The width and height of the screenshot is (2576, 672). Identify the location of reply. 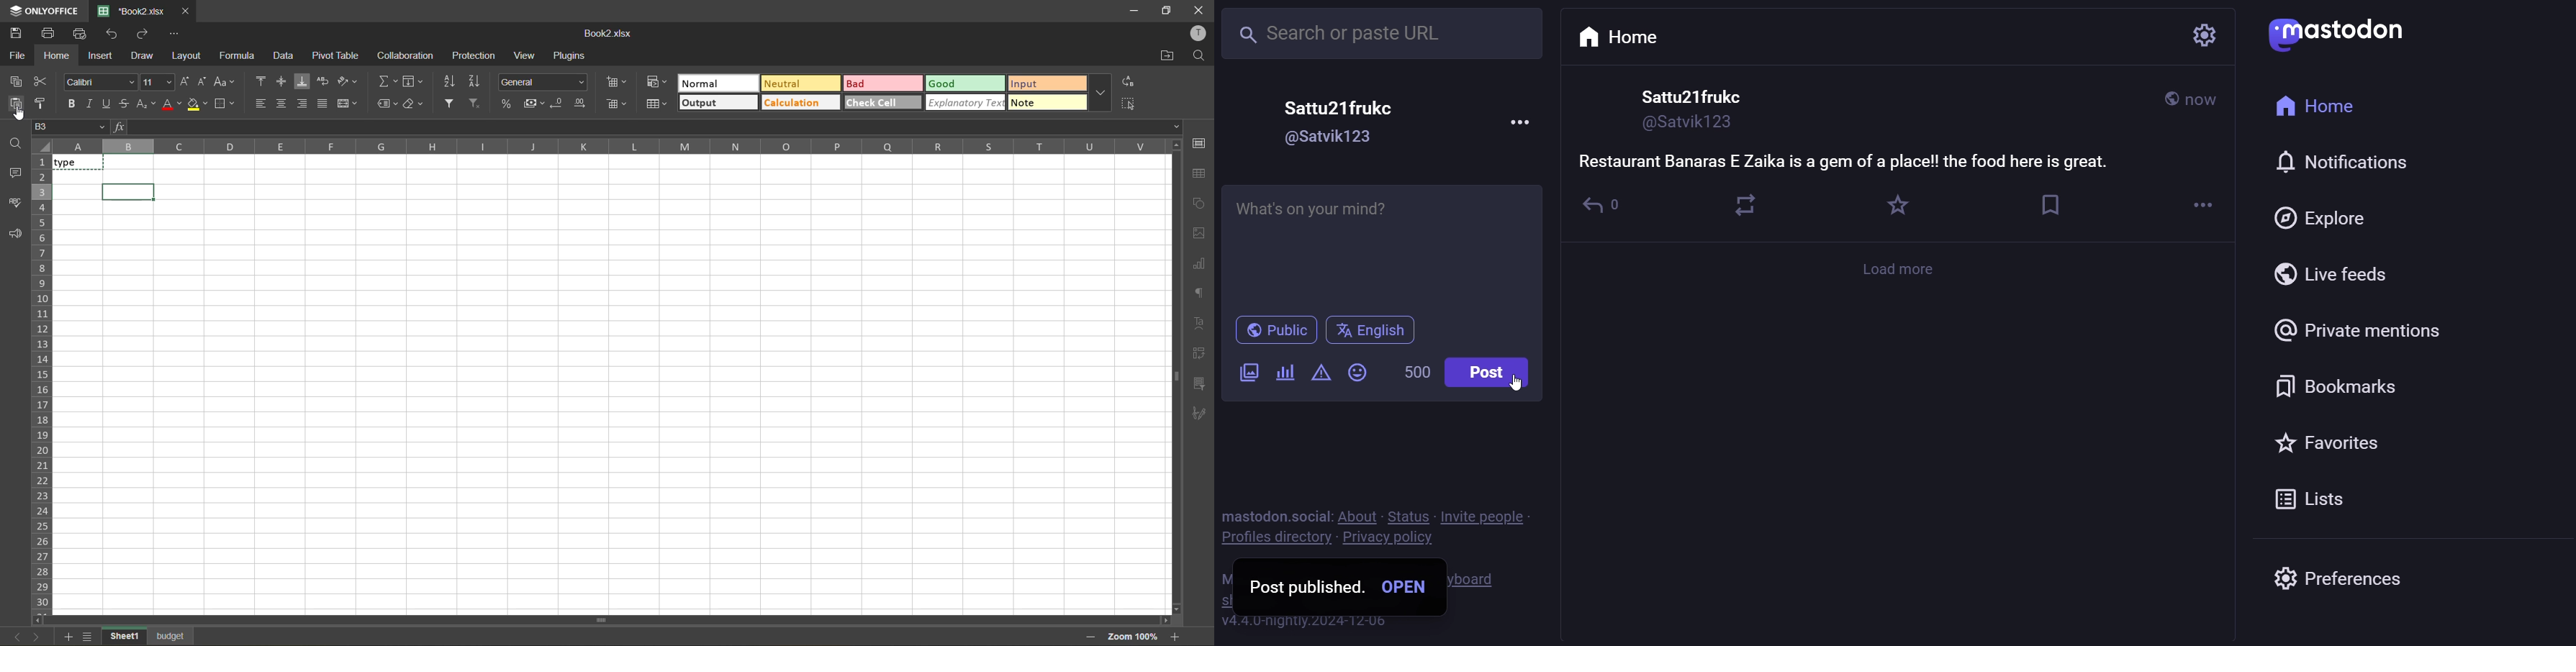
(1601, 211).